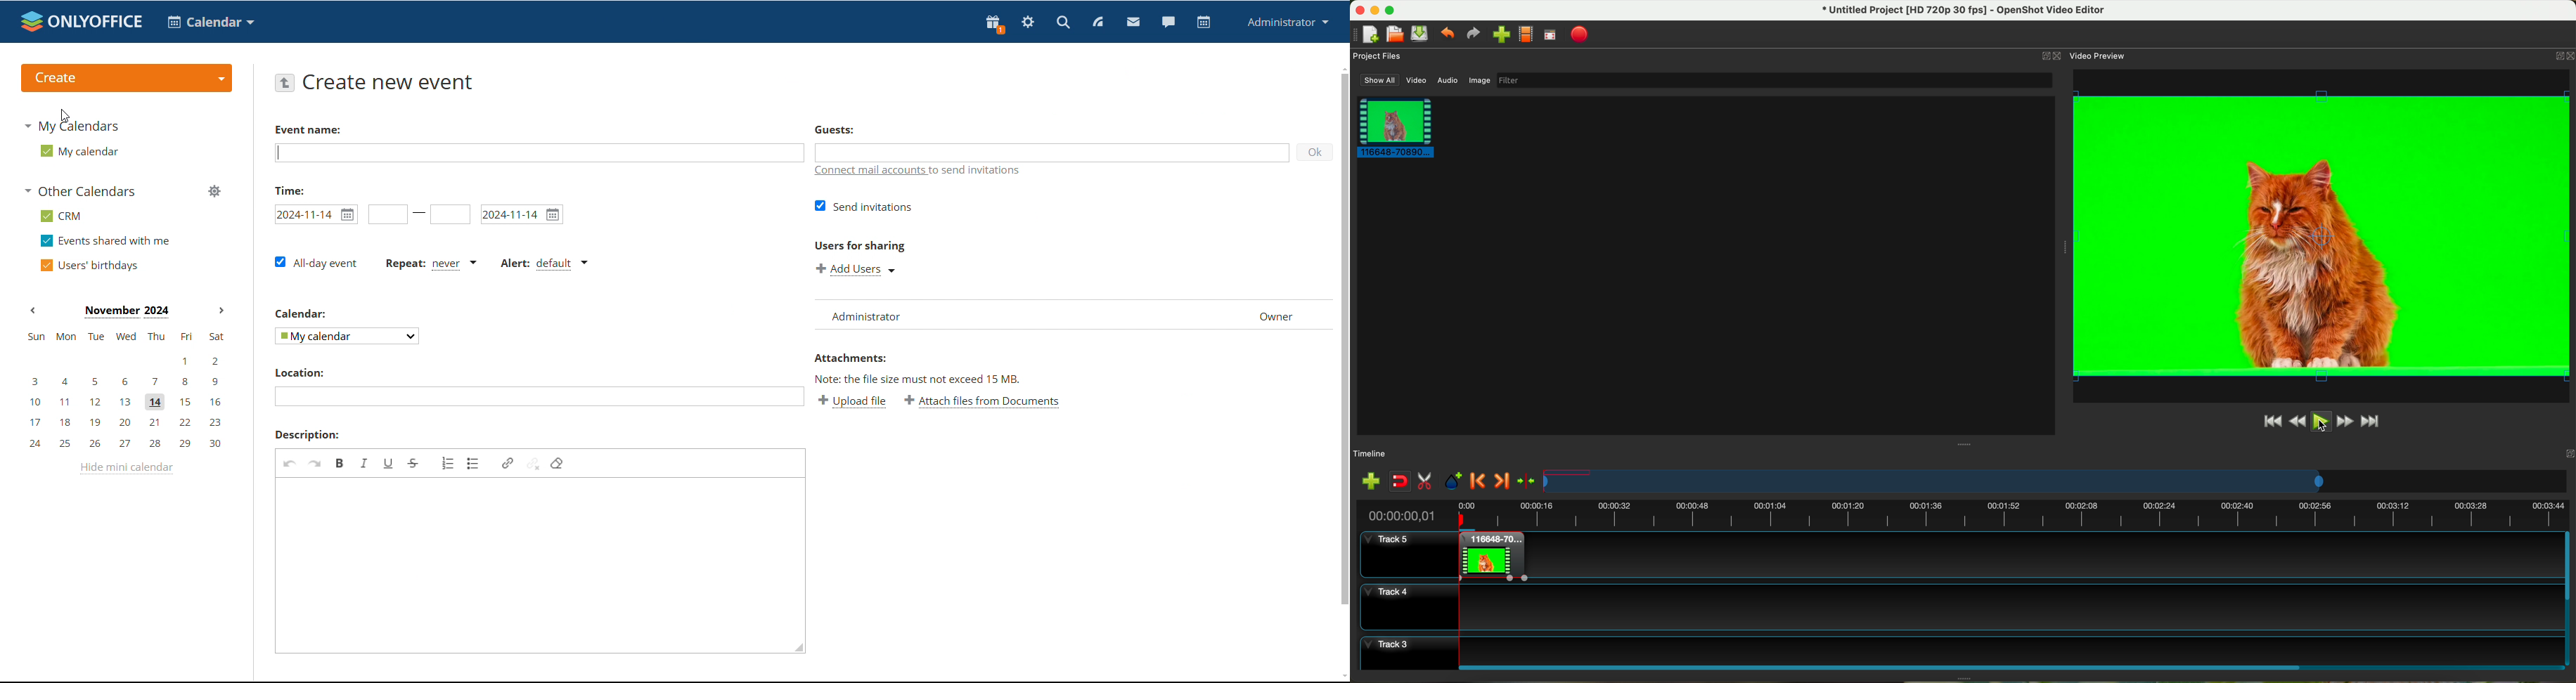  I want to click on 3, 4, 5, 6, 7, 8, 9, so click(126, 380).